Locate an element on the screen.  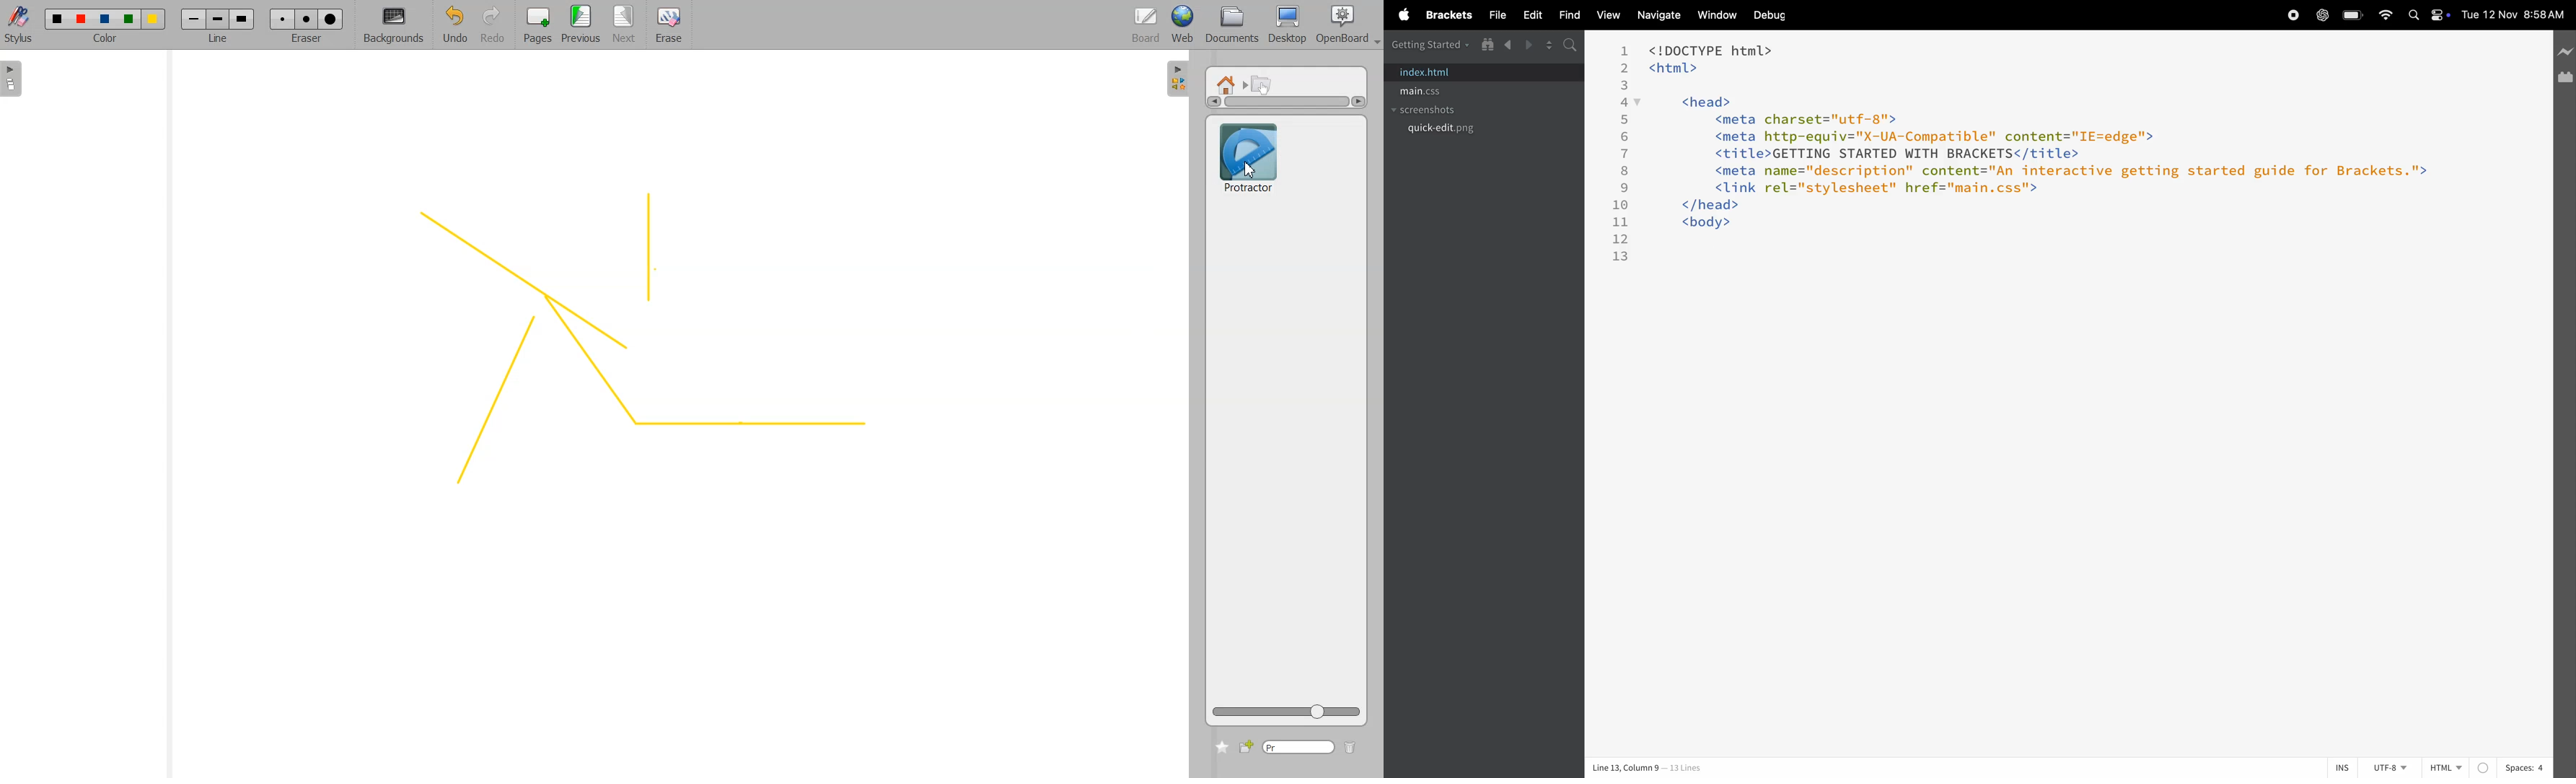
html is located at coordinates (2461, 765).